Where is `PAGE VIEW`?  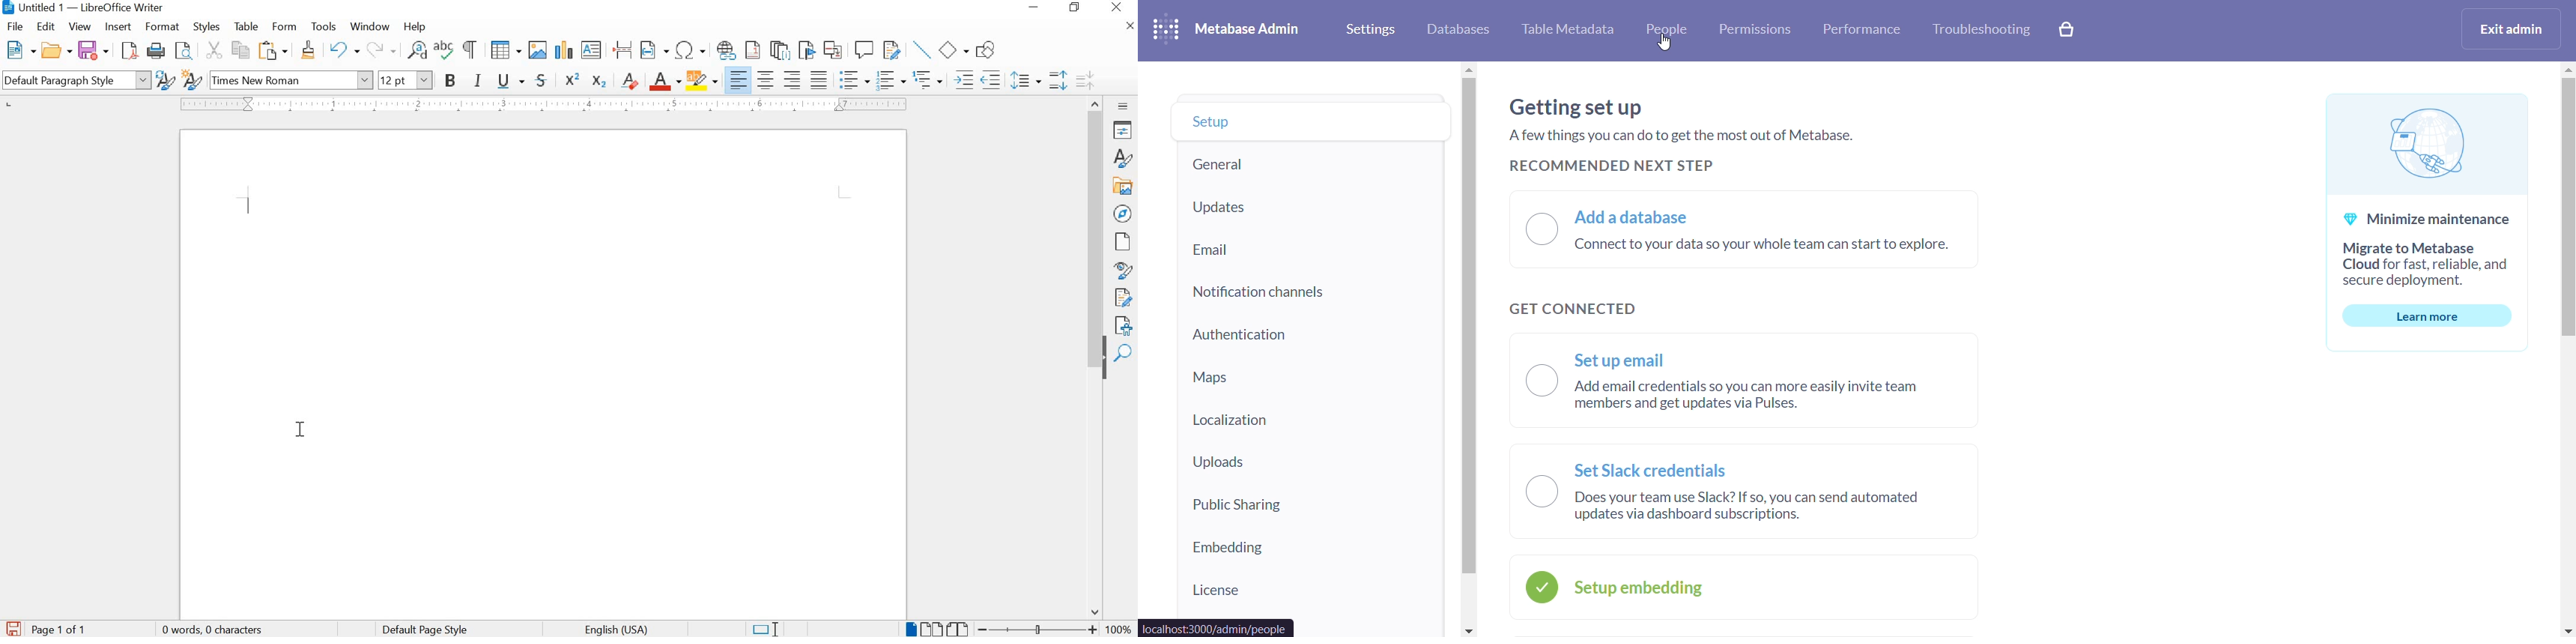 PAGE VIEW is located at coordinates (938, 628).